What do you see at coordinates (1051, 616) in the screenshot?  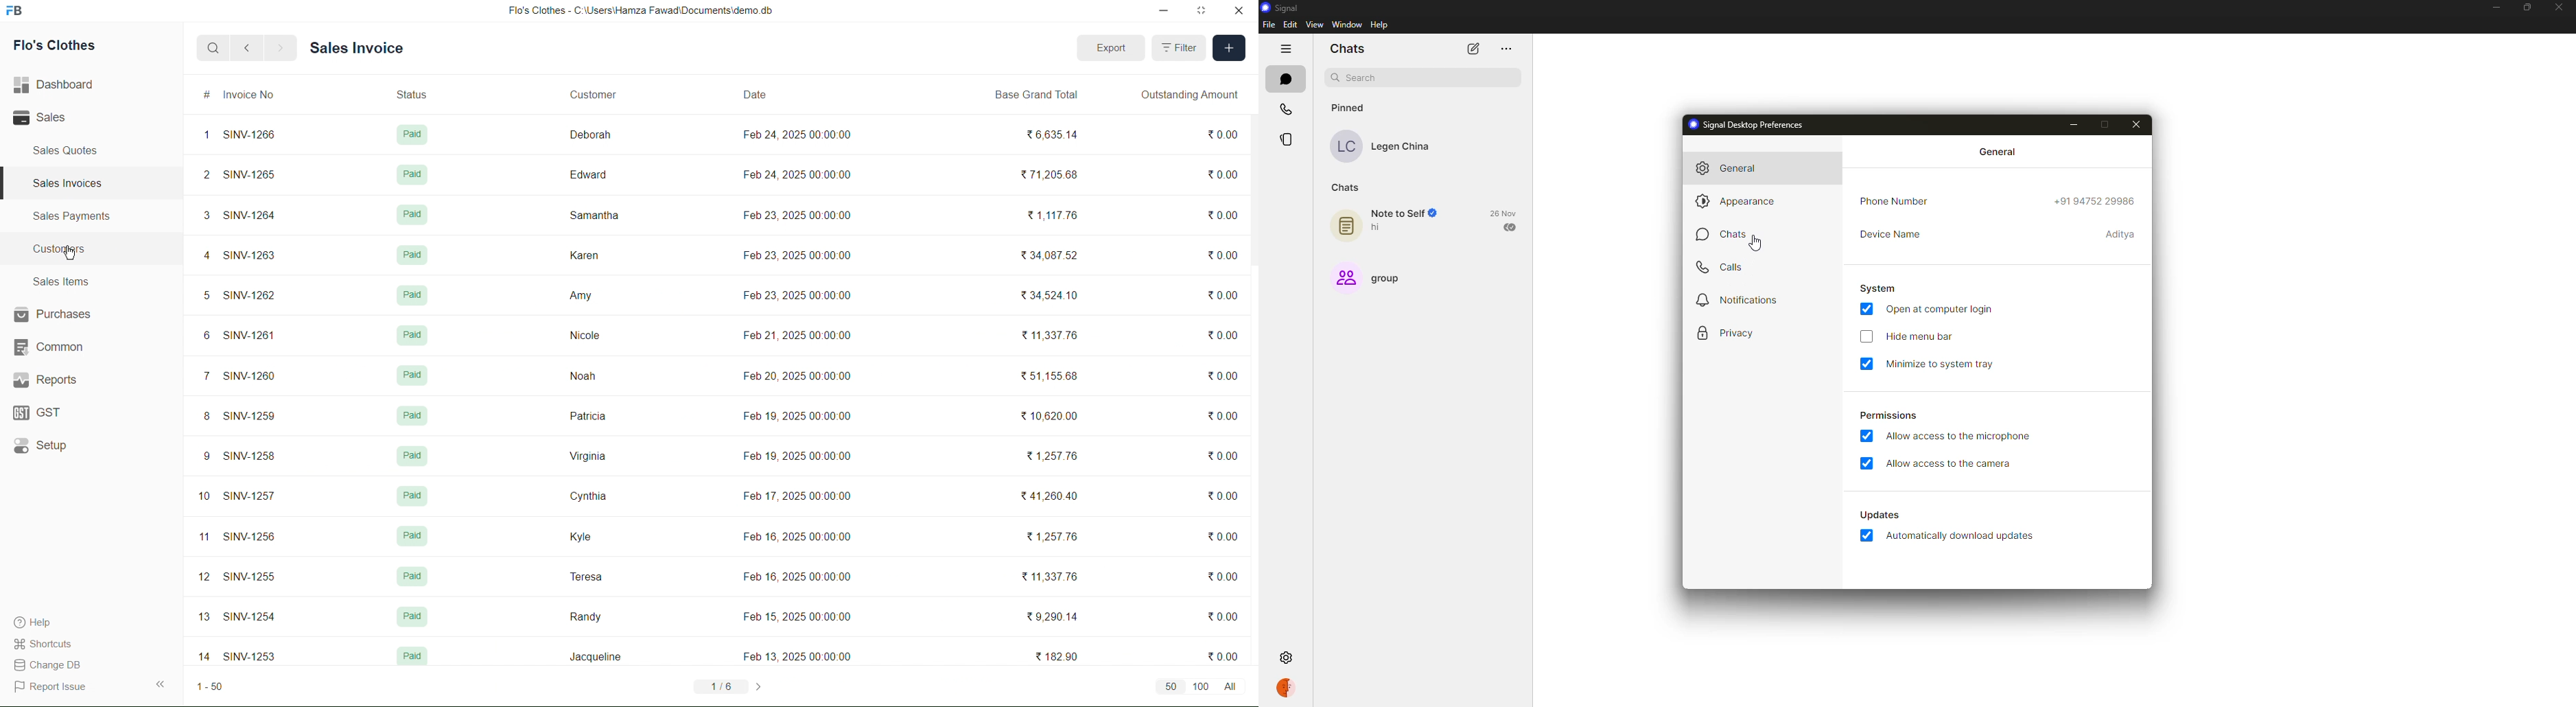 I see `39,290.14` at bounding box center [1051, 616].